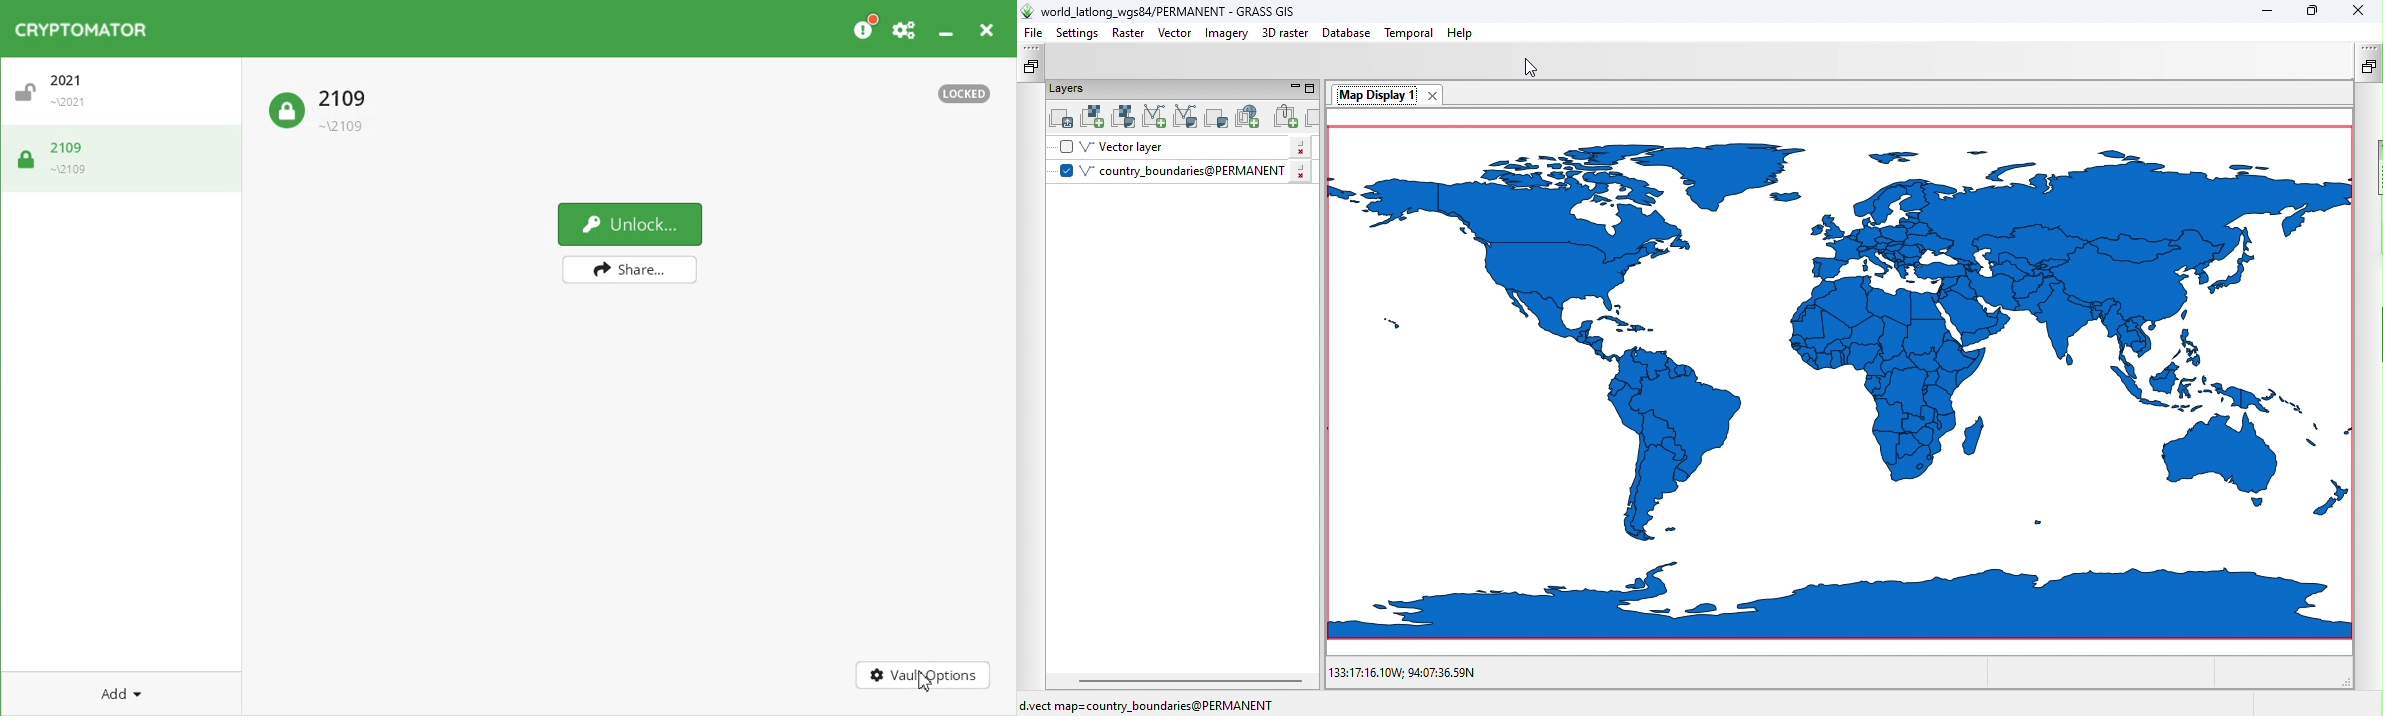 This screenshot has height=728, width=2408. I want to click on Minimize, so click(948, 29).